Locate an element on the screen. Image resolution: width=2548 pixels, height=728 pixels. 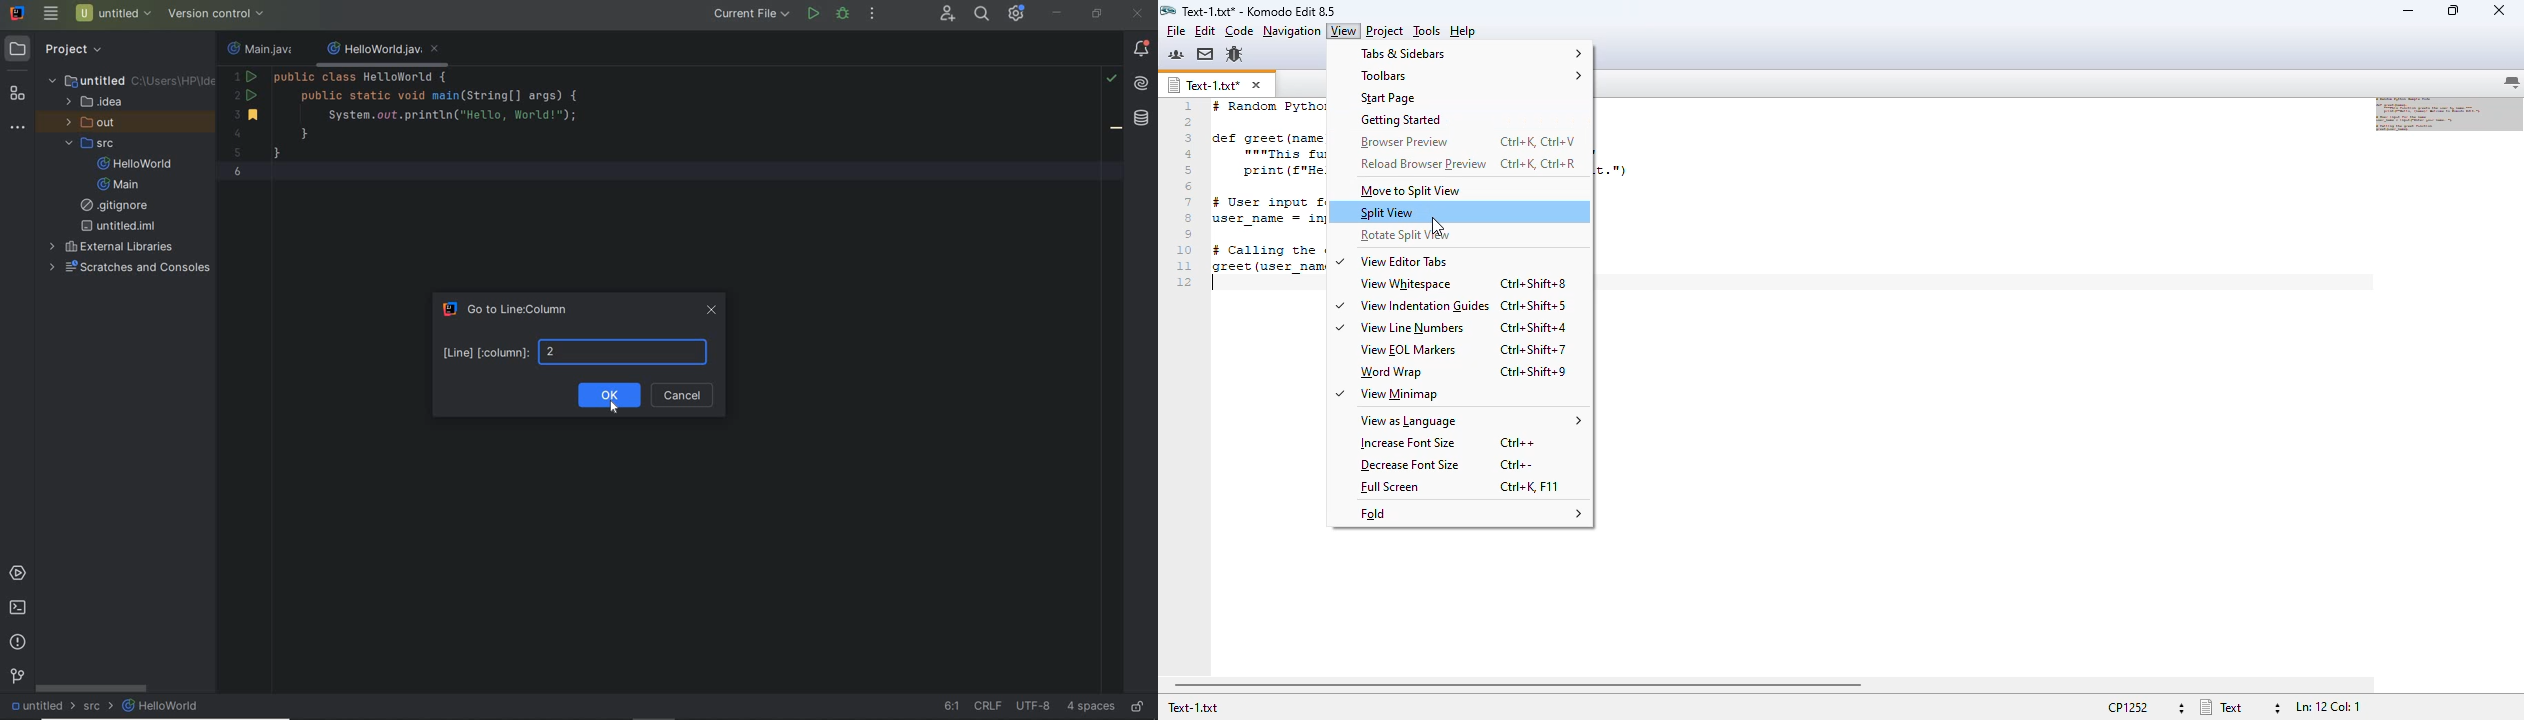
horizontal scroll bar is located at coordinates (1517, 686).